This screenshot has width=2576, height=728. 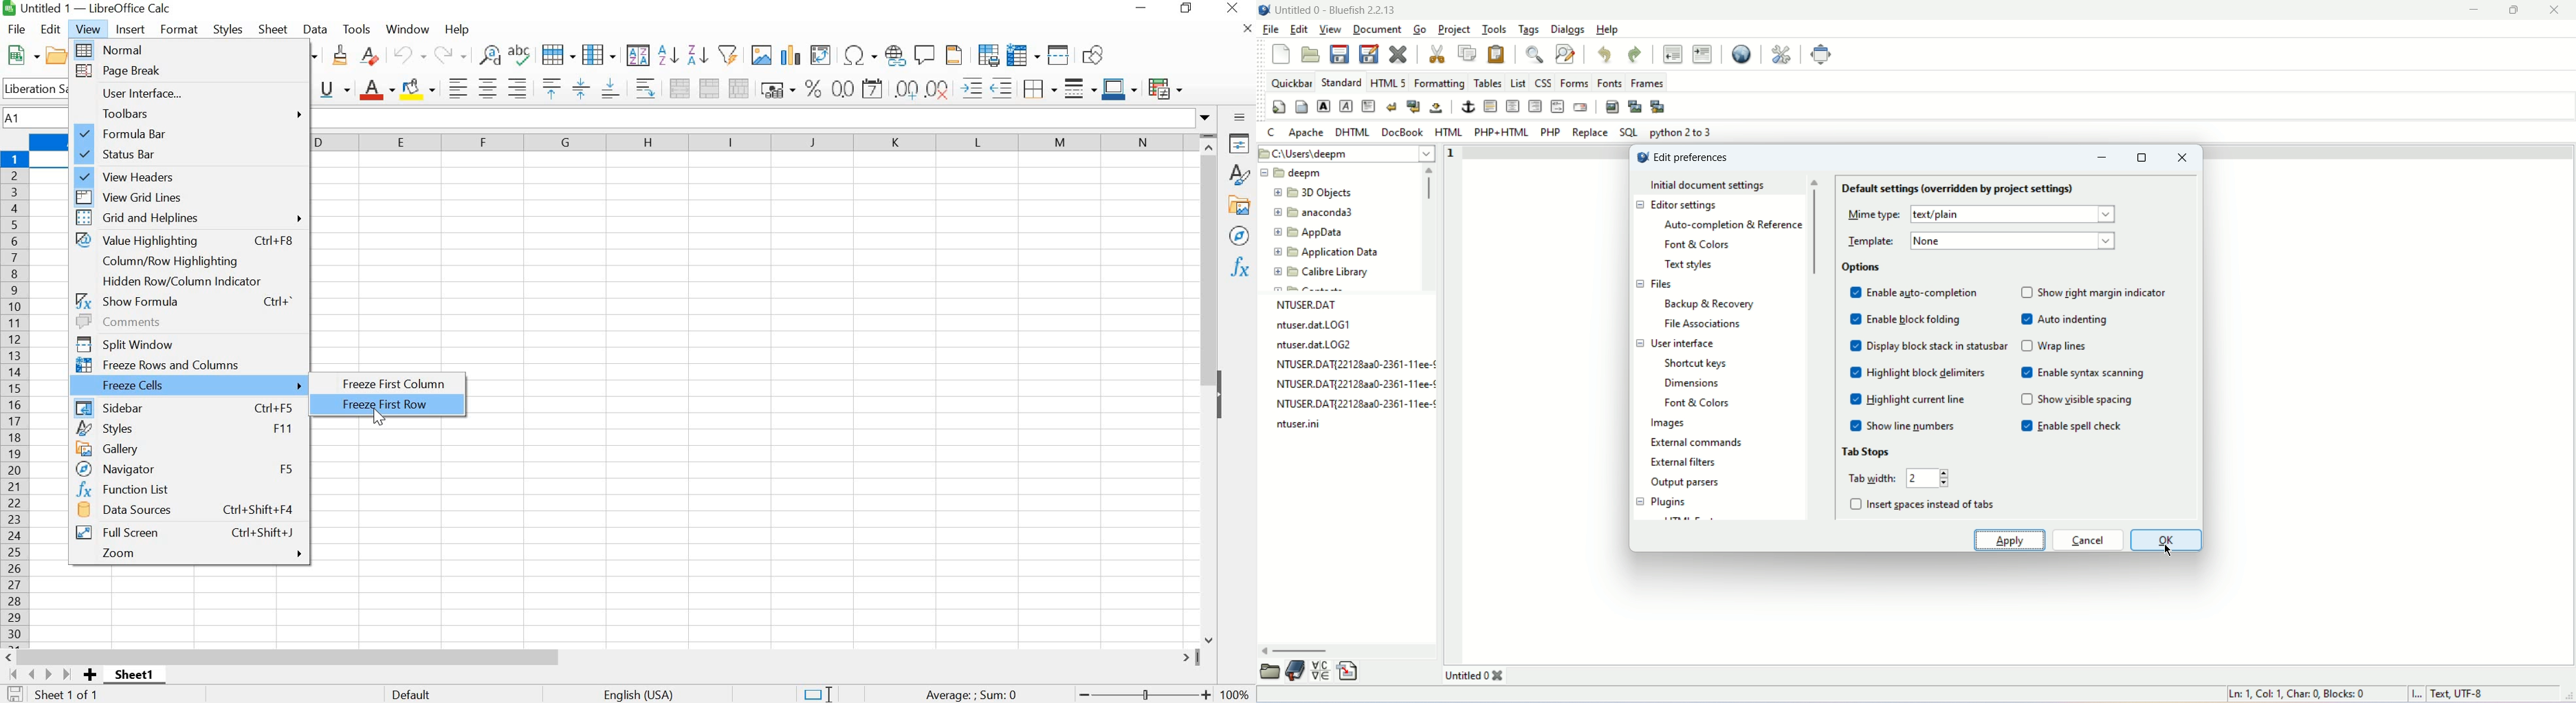 I want to click on user interface, so click(x=1674, y=343).